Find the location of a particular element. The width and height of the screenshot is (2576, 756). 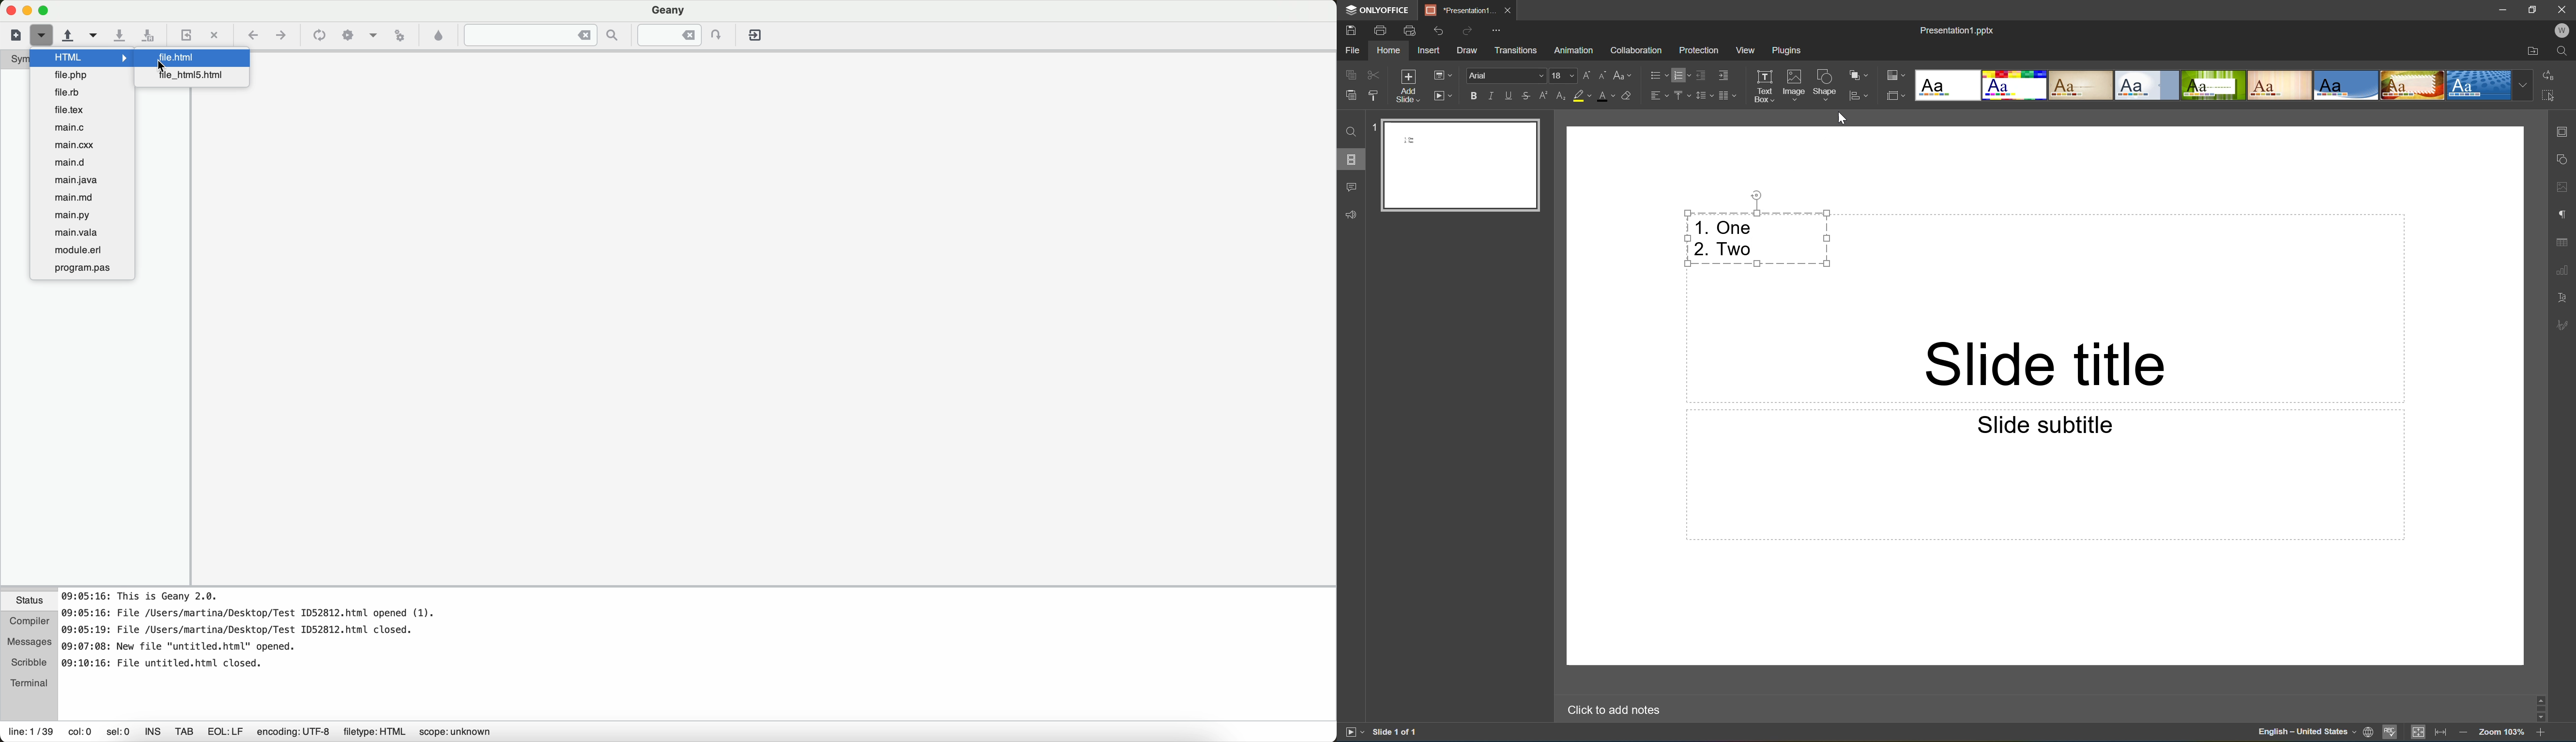

Restore down is located at coordinates (2535, 9).